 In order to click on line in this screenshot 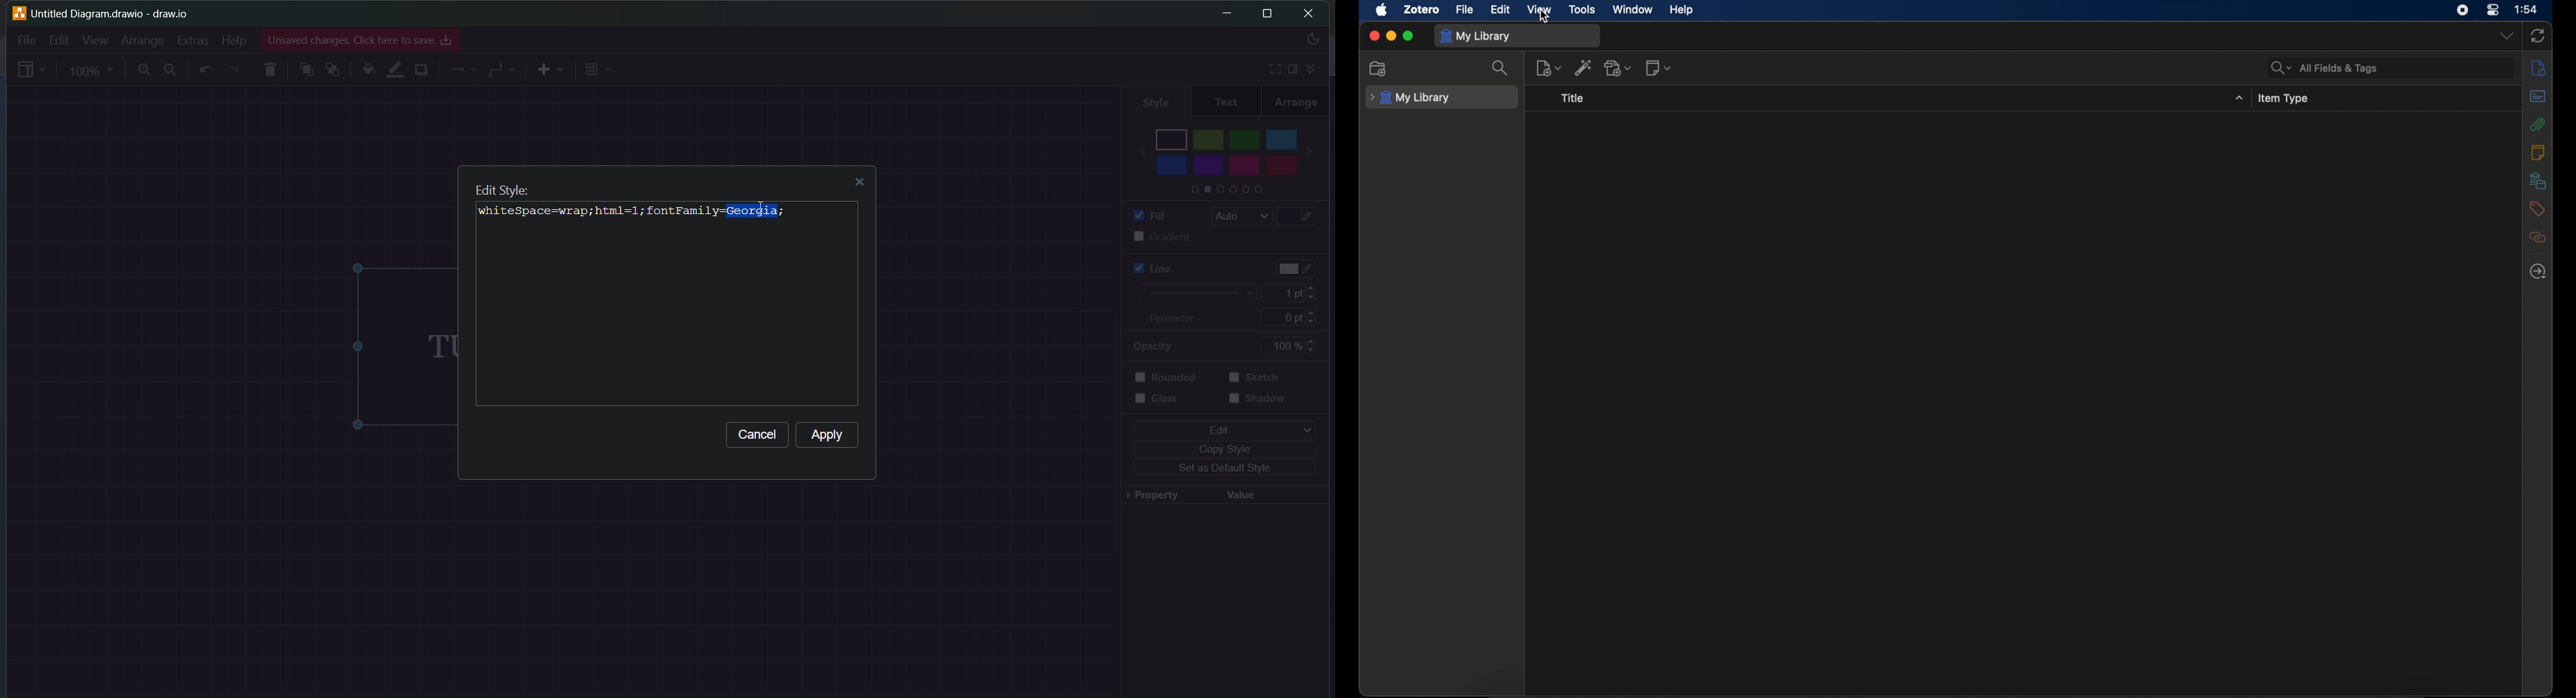, I will do `click(1145, 268)`.